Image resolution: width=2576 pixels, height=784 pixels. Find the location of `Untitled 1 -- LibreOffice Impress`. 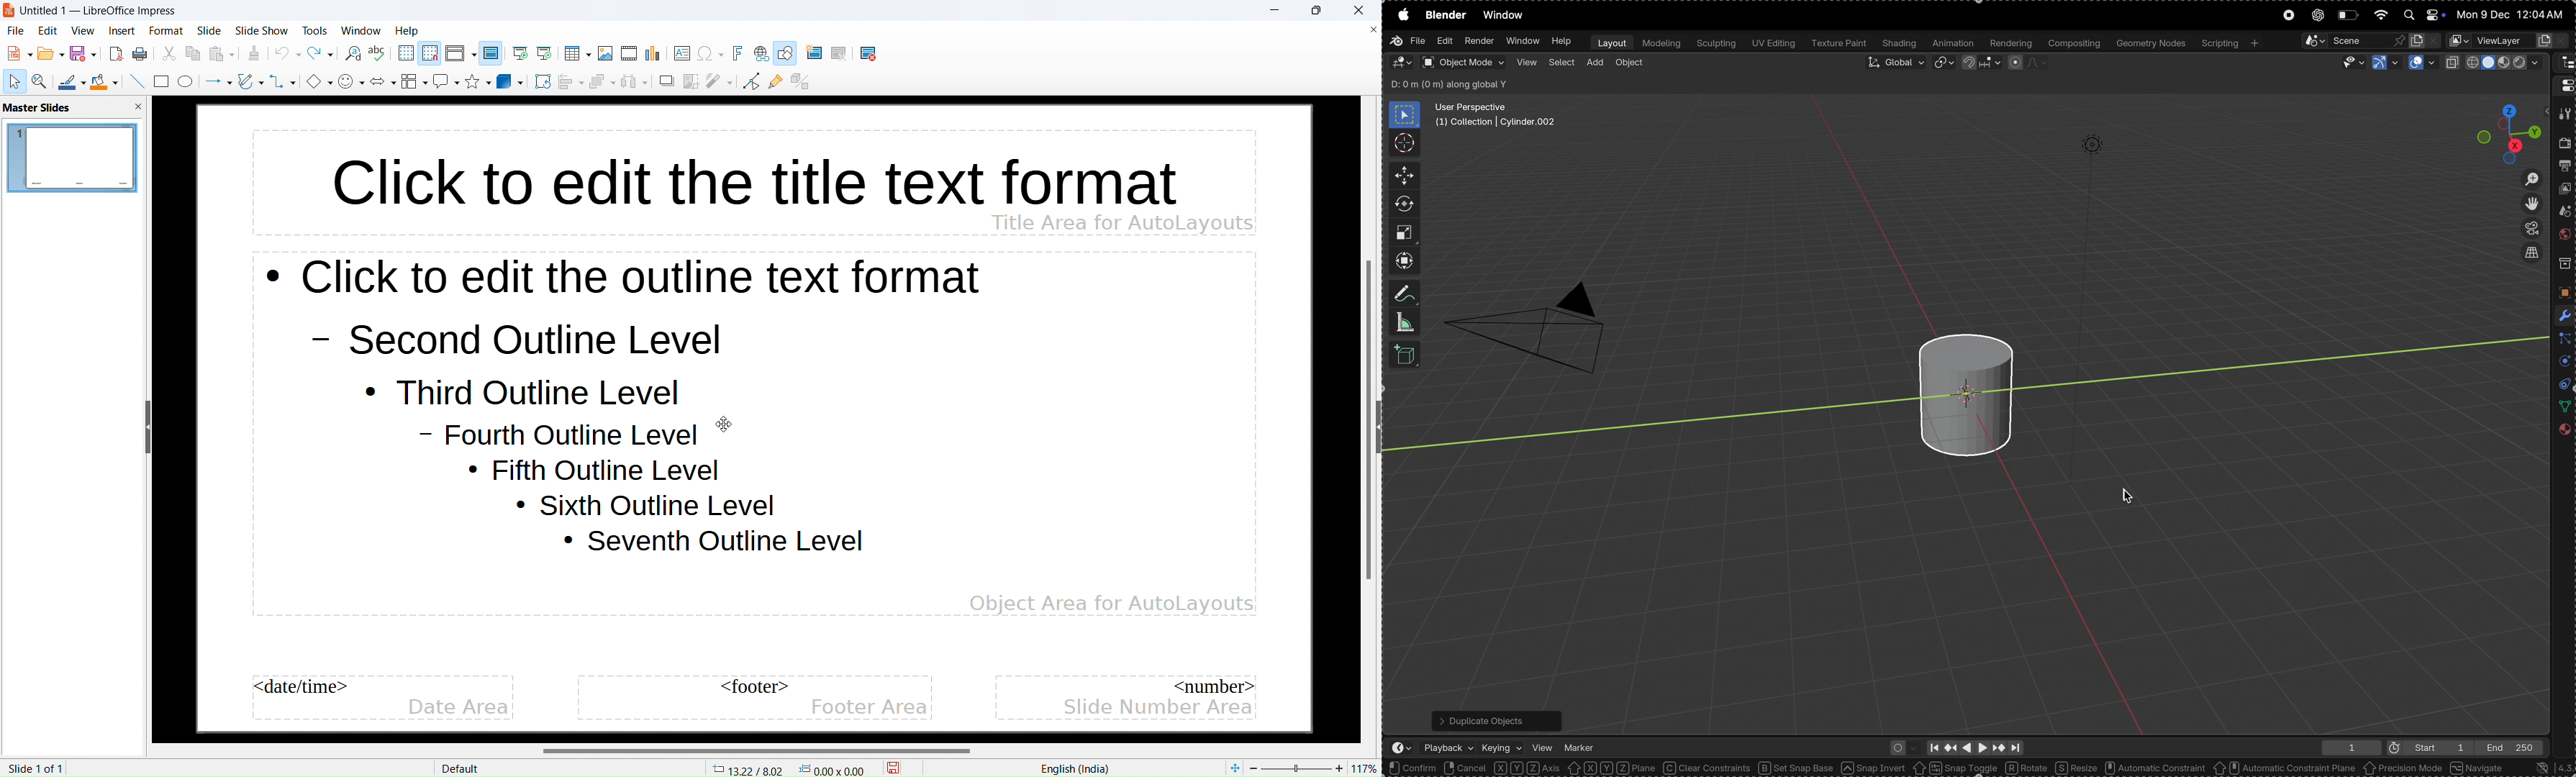

Untitled 1 -- LibreOffice Impress is located at coordinates (99, 11).